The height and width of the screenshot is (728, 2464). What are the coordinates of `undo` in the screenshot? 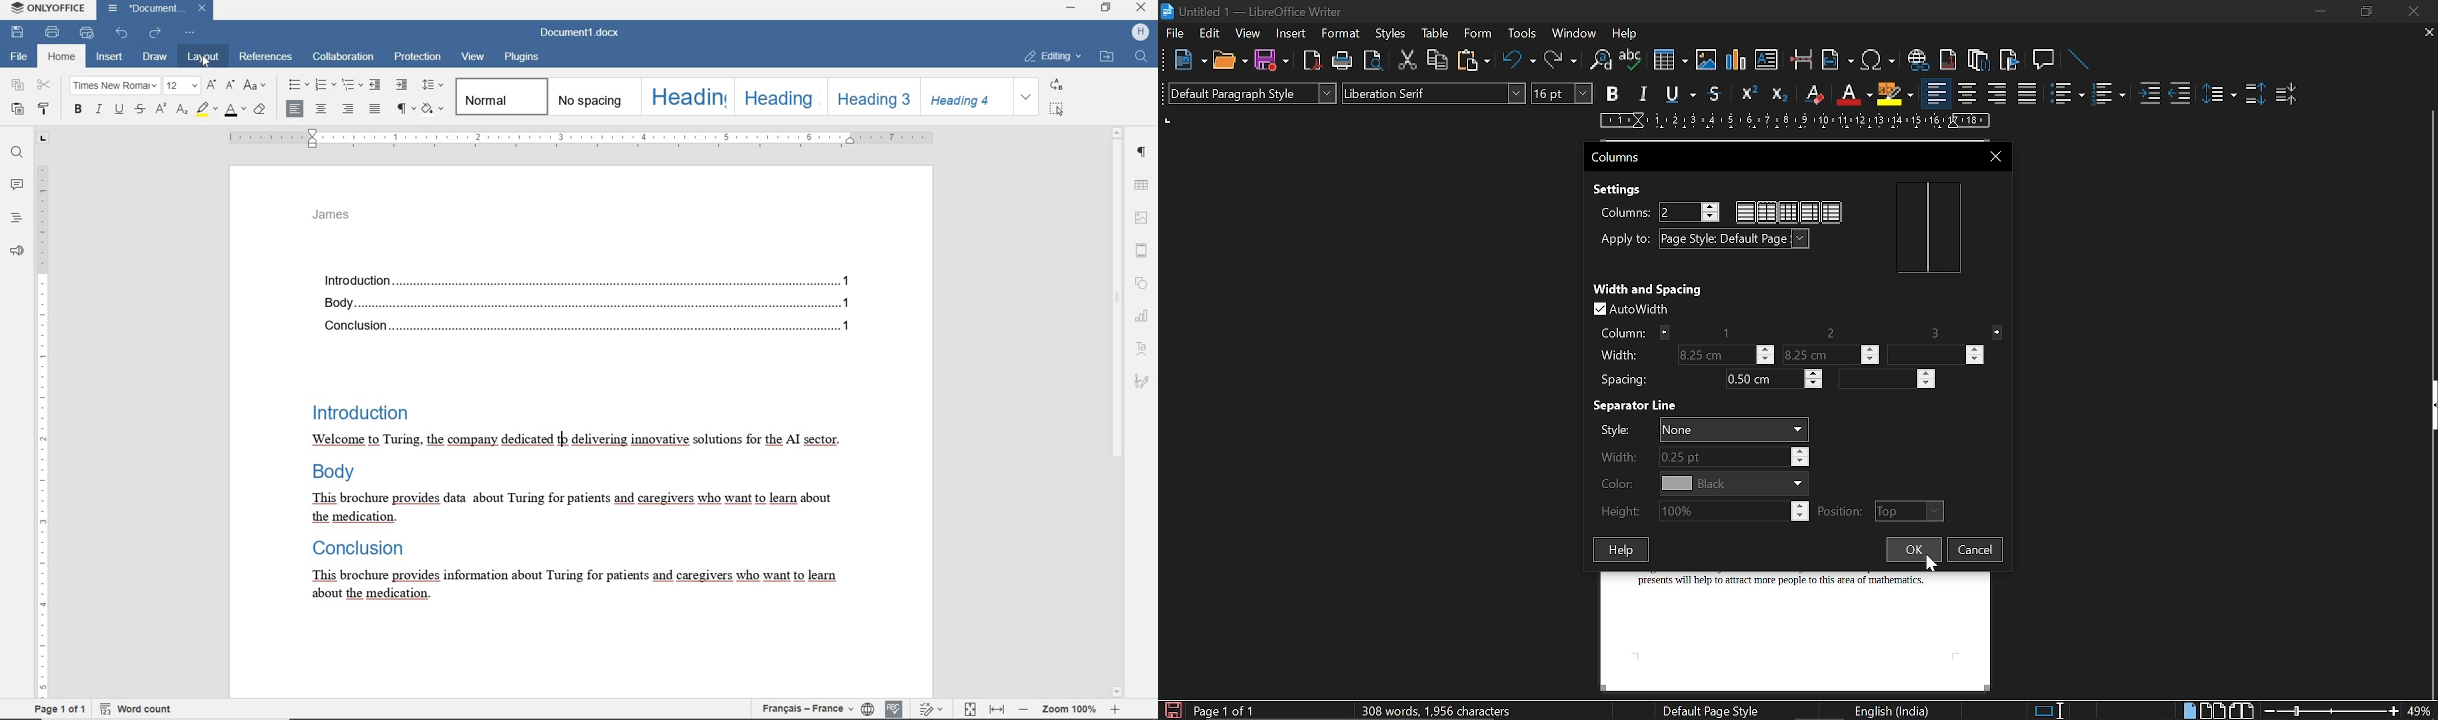 It's located at (122, 33).